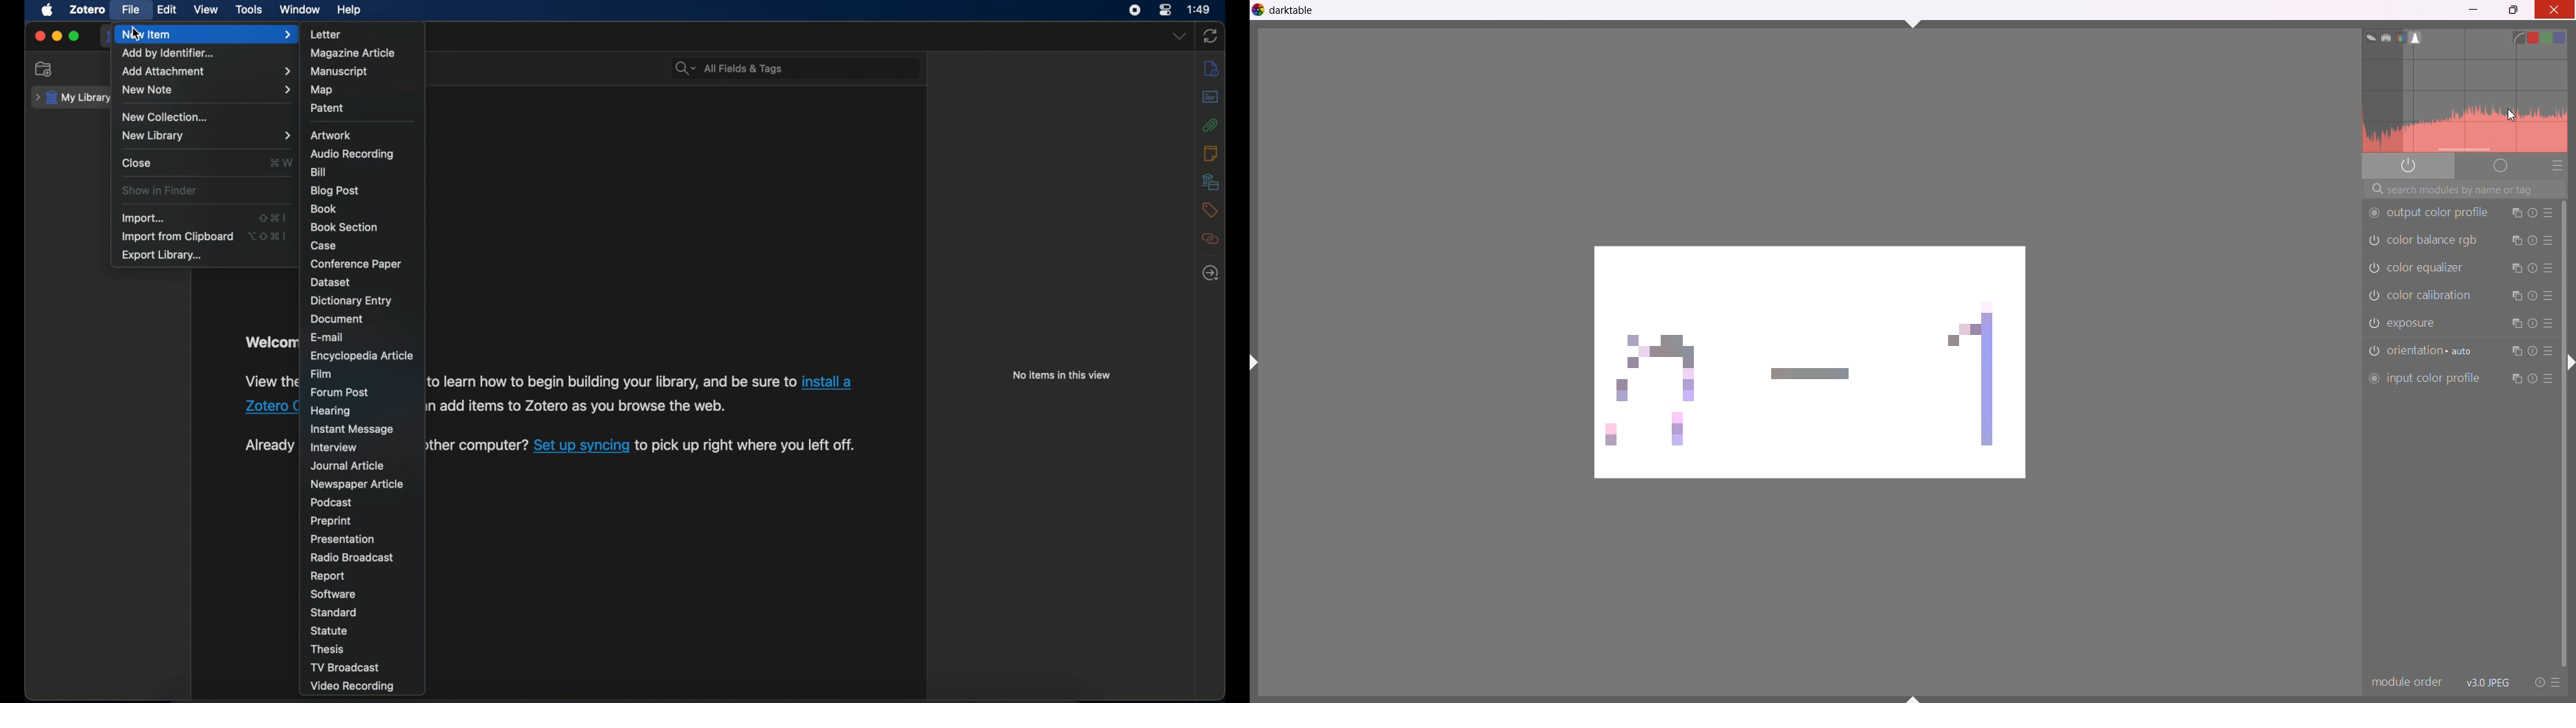 The image size is (2576, 728). What do you see at coordinates (331, 521) in the screenshot?
I see `preprint` at bounding box center [331, 521].